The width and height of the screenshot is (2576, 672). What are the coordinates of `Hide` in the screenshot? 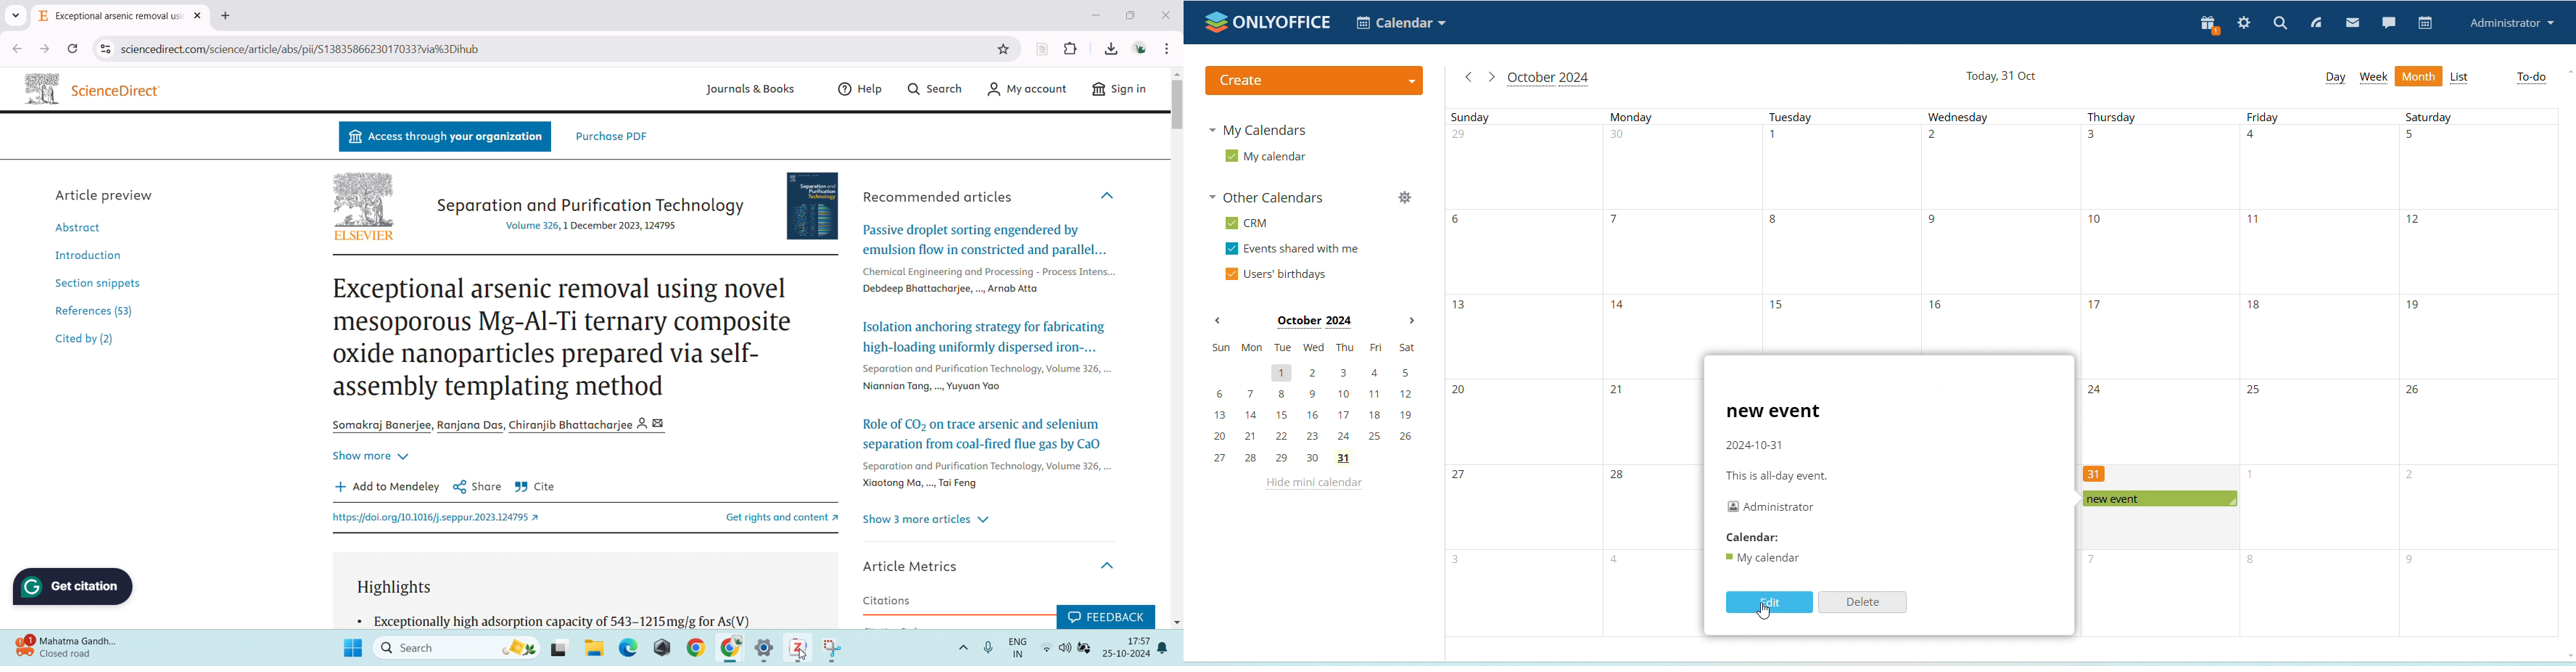 It's located at (1111, 561).